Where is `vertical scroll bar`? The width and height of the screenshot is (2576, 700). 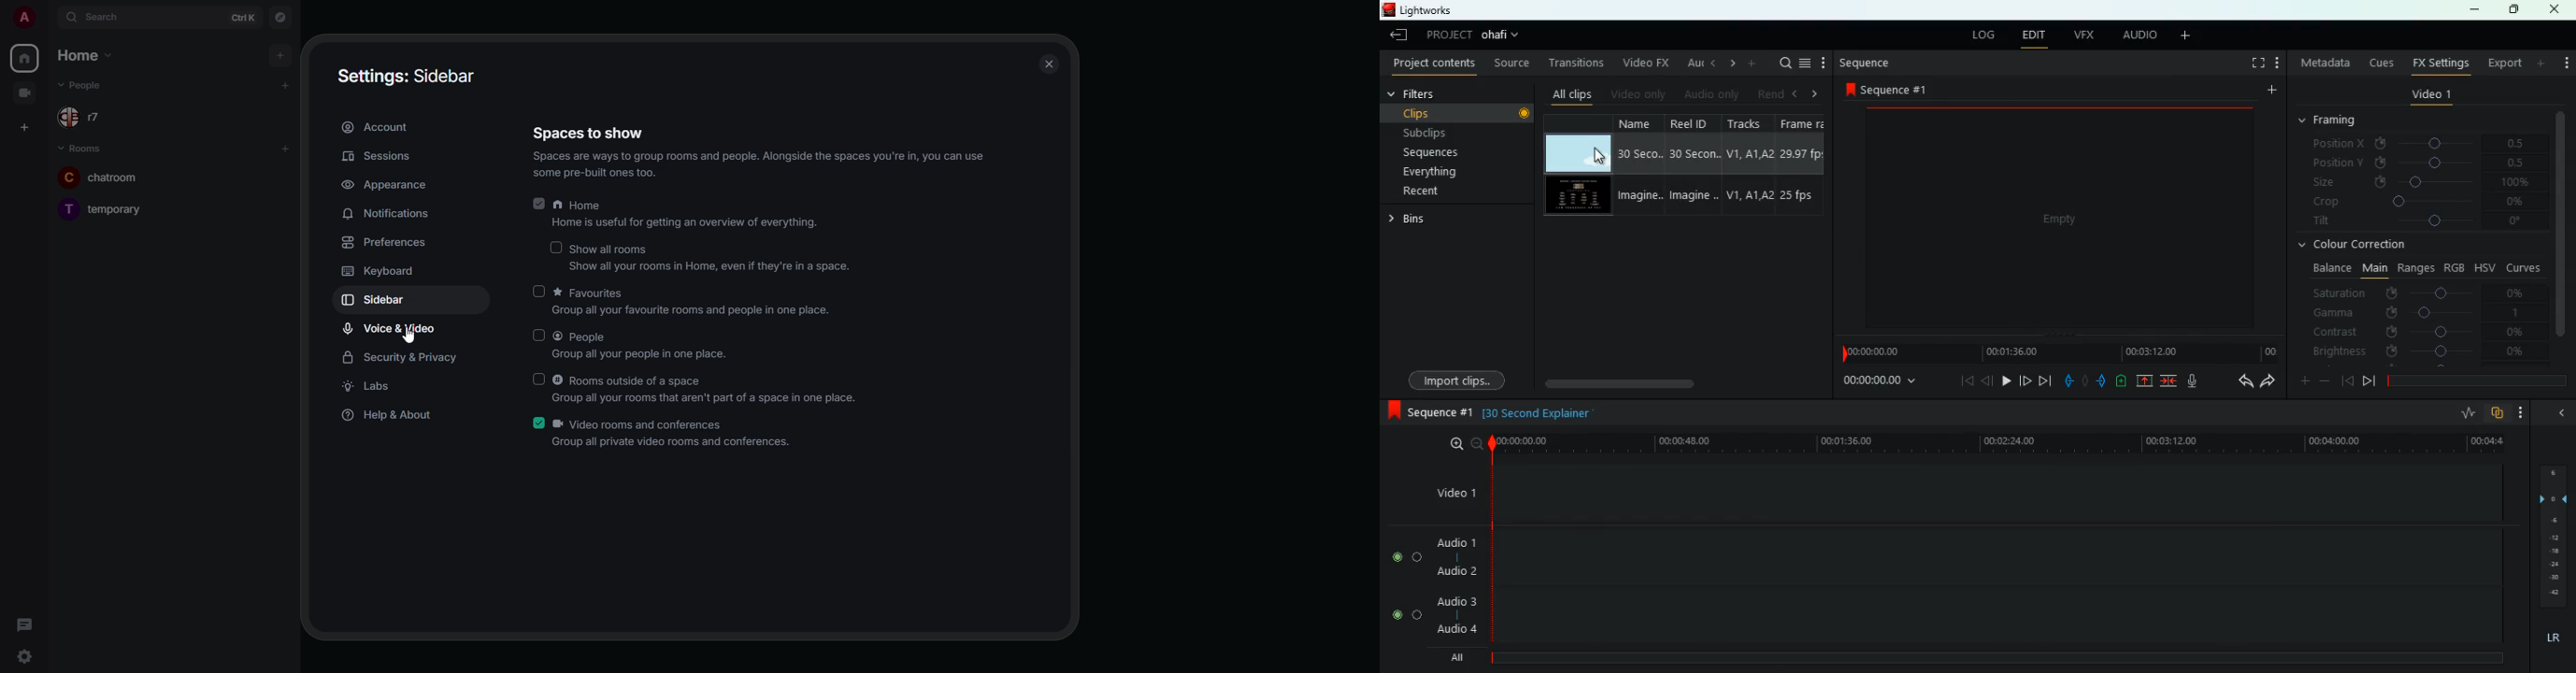
vertical scroll bar is located at coordinates (2561, 236).